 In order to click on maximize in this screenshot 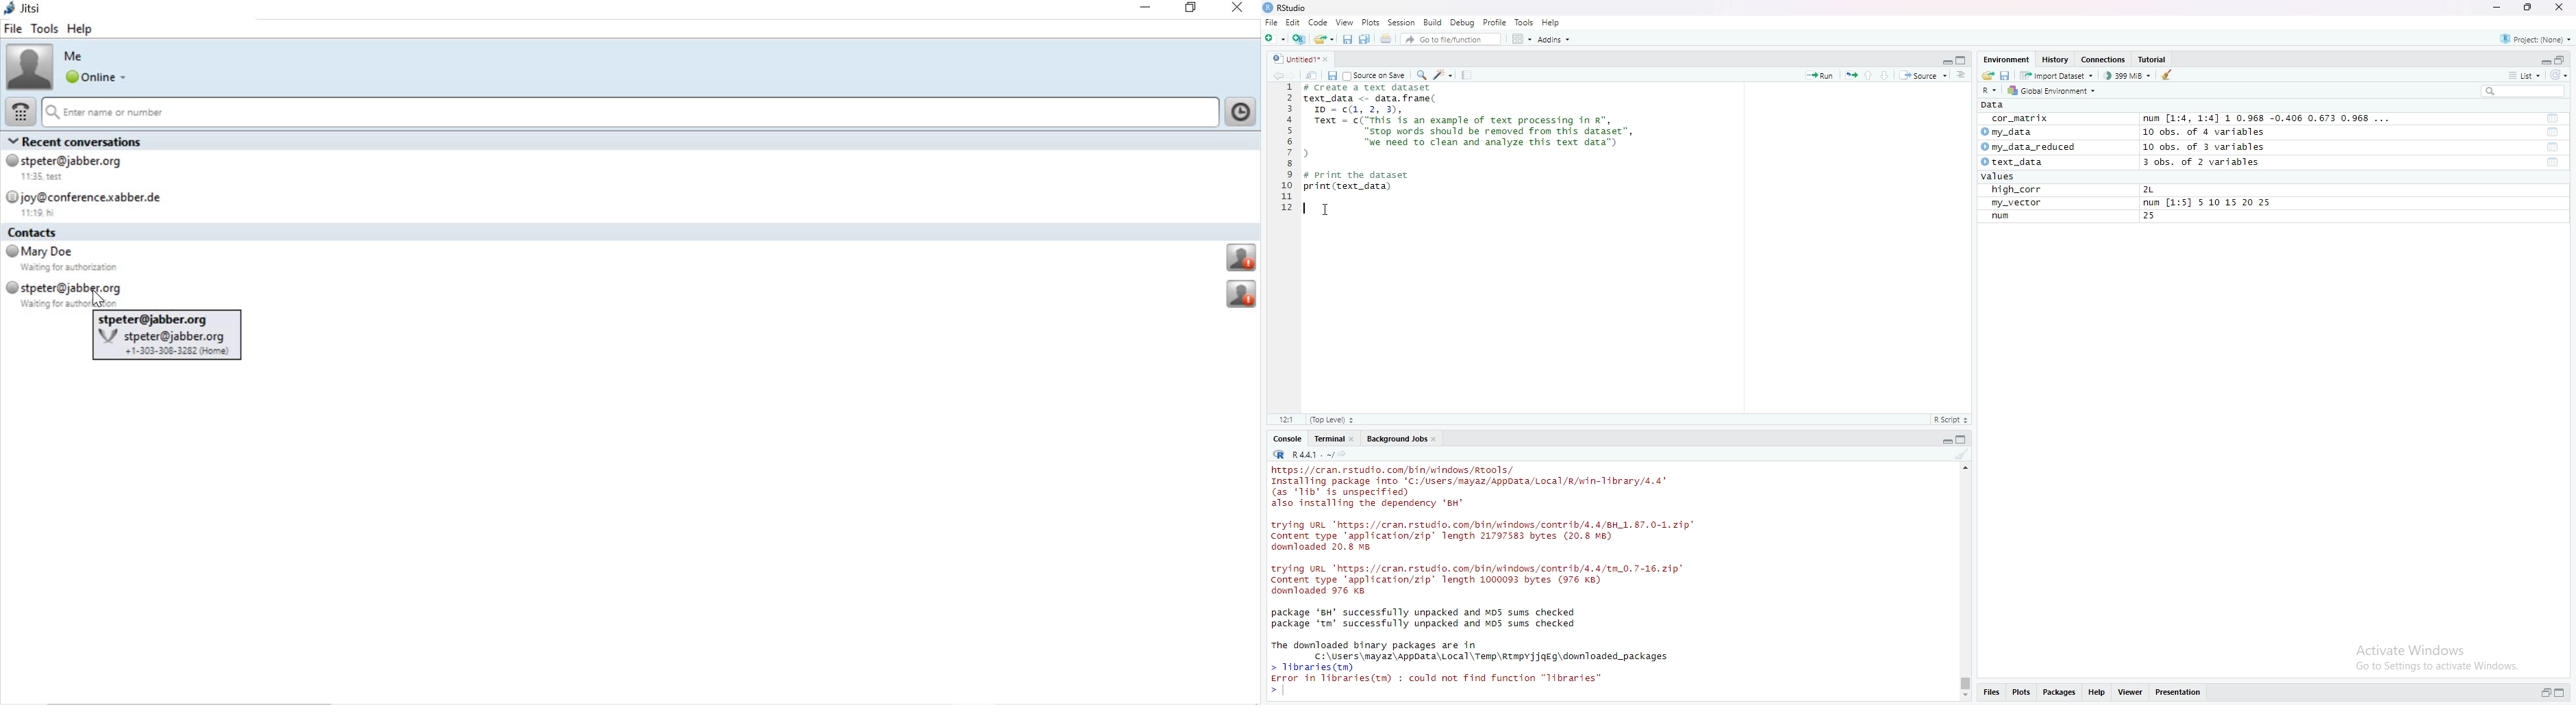, I will do `click(2525, 7)`.